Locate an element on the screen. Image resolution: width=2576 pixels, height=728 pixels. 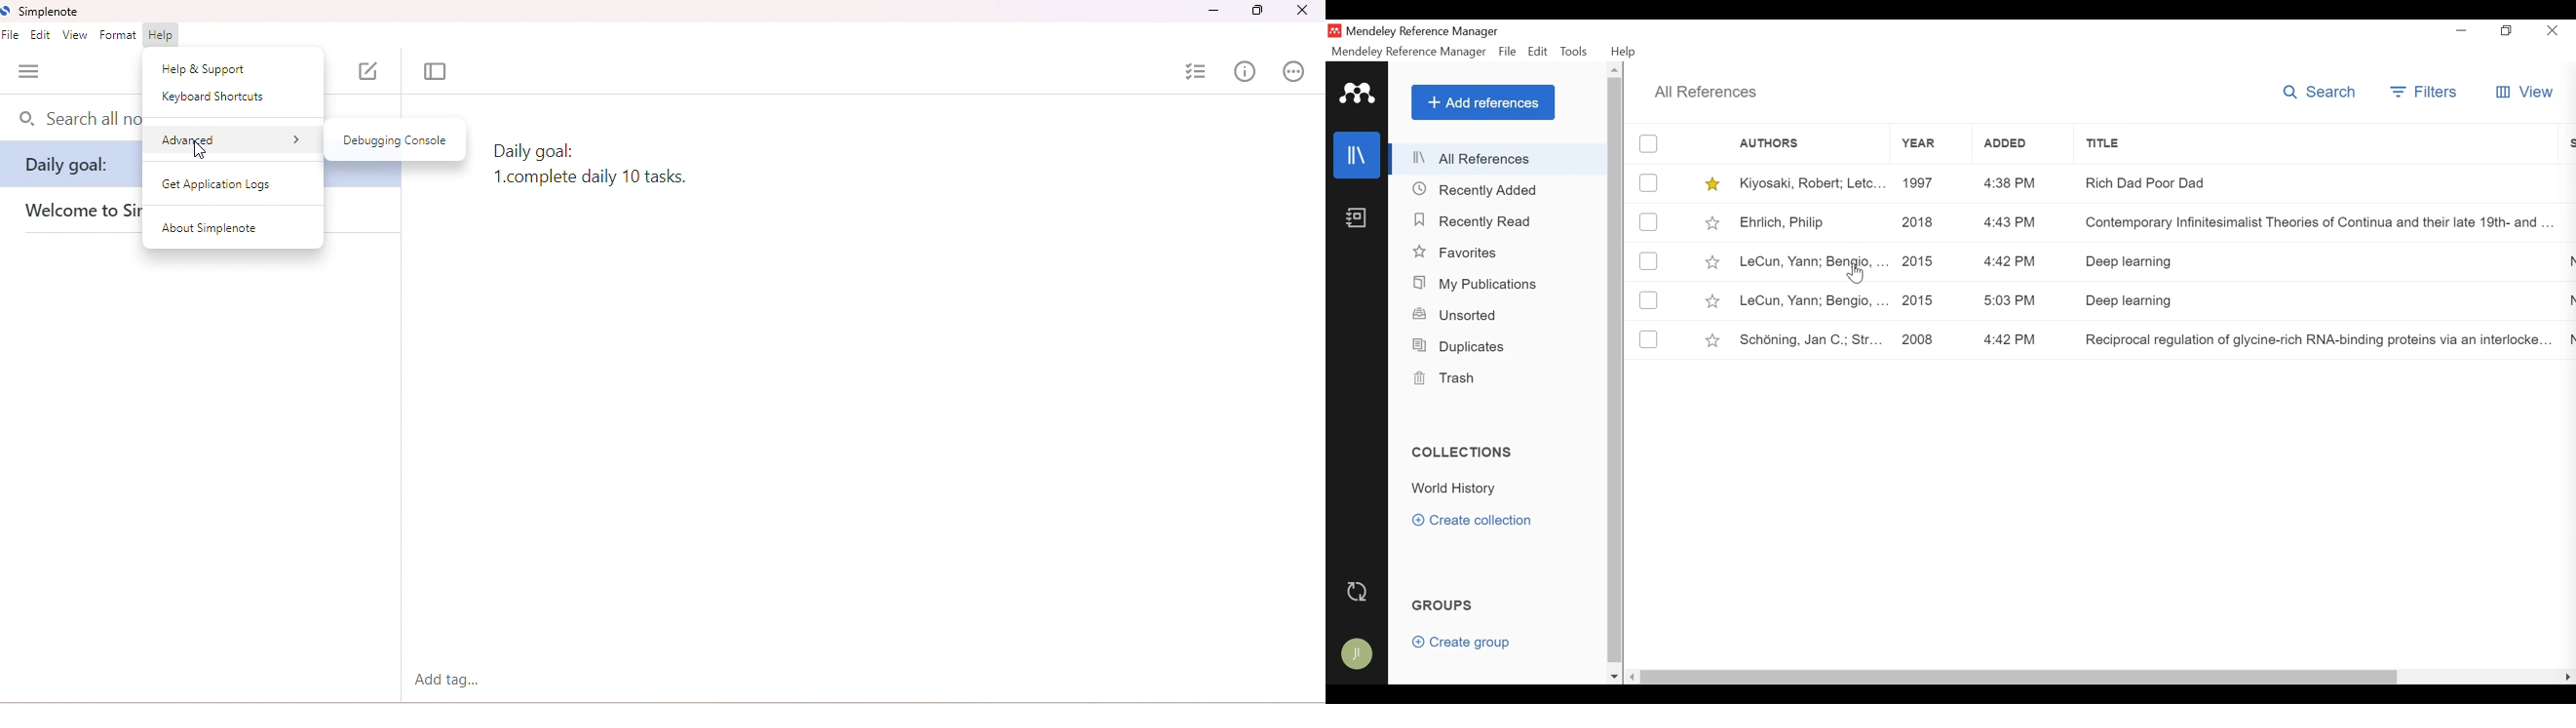
Search is located at coordinates (2321, 93).